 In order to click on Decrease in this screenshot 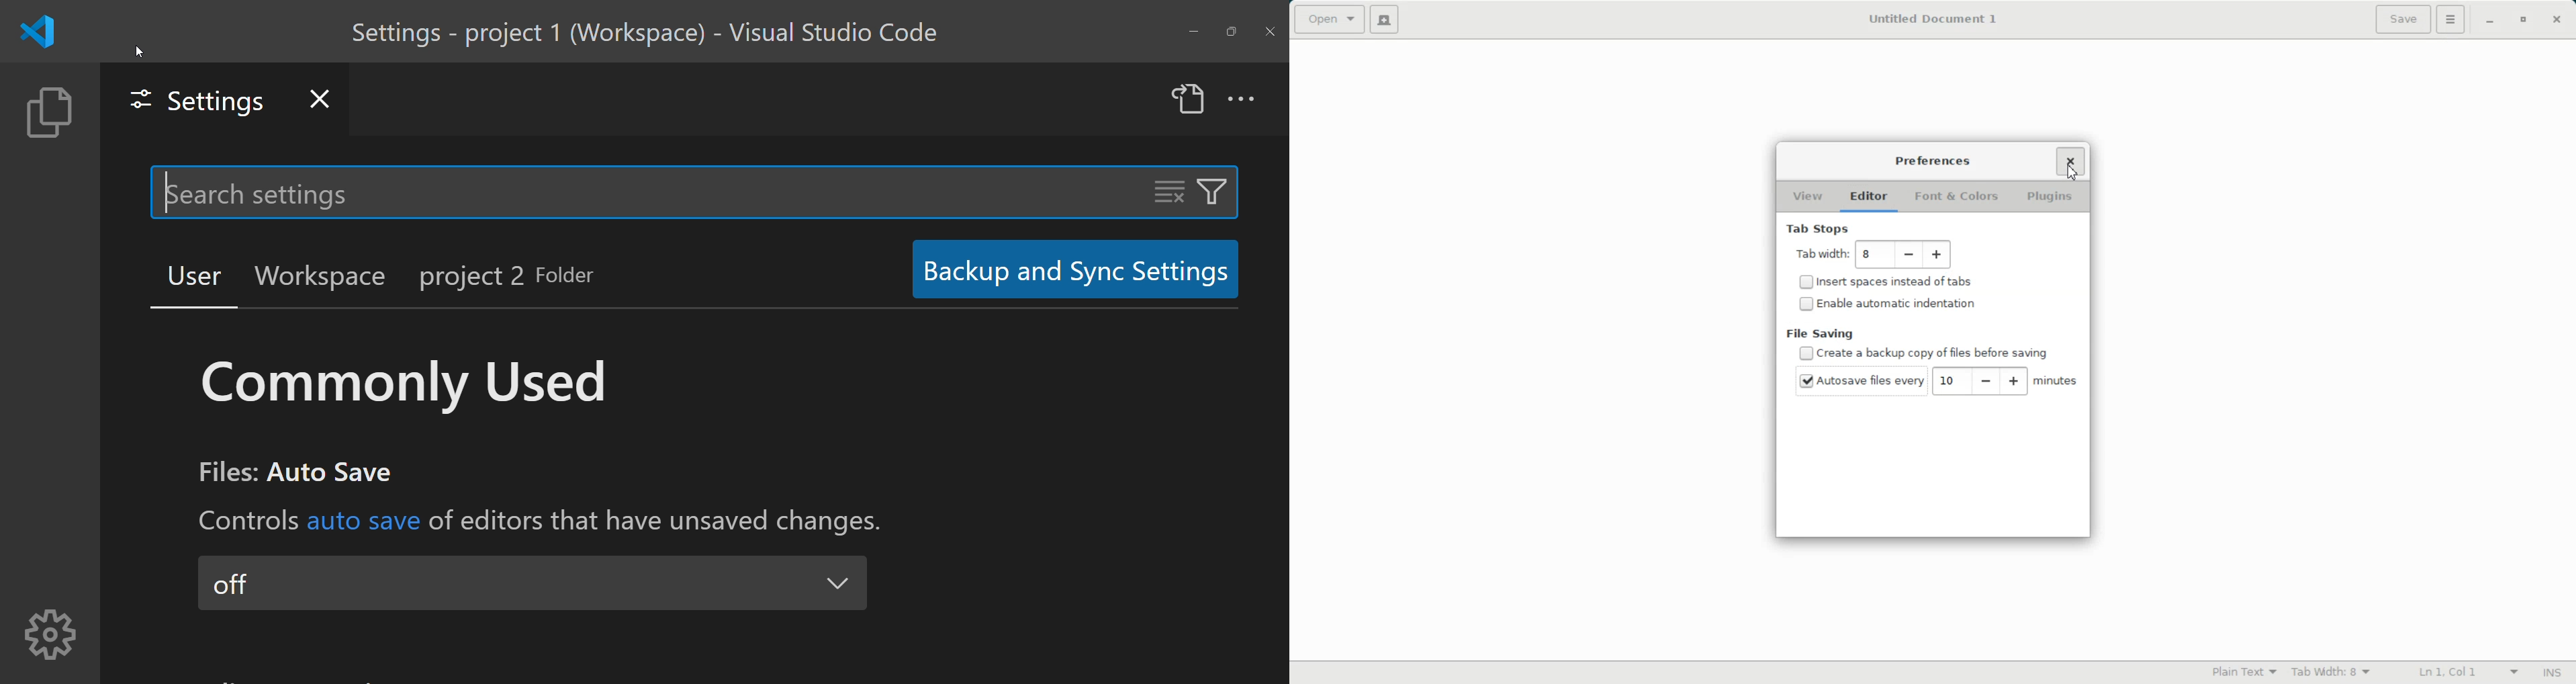, I will do `click(1984, 380)`.